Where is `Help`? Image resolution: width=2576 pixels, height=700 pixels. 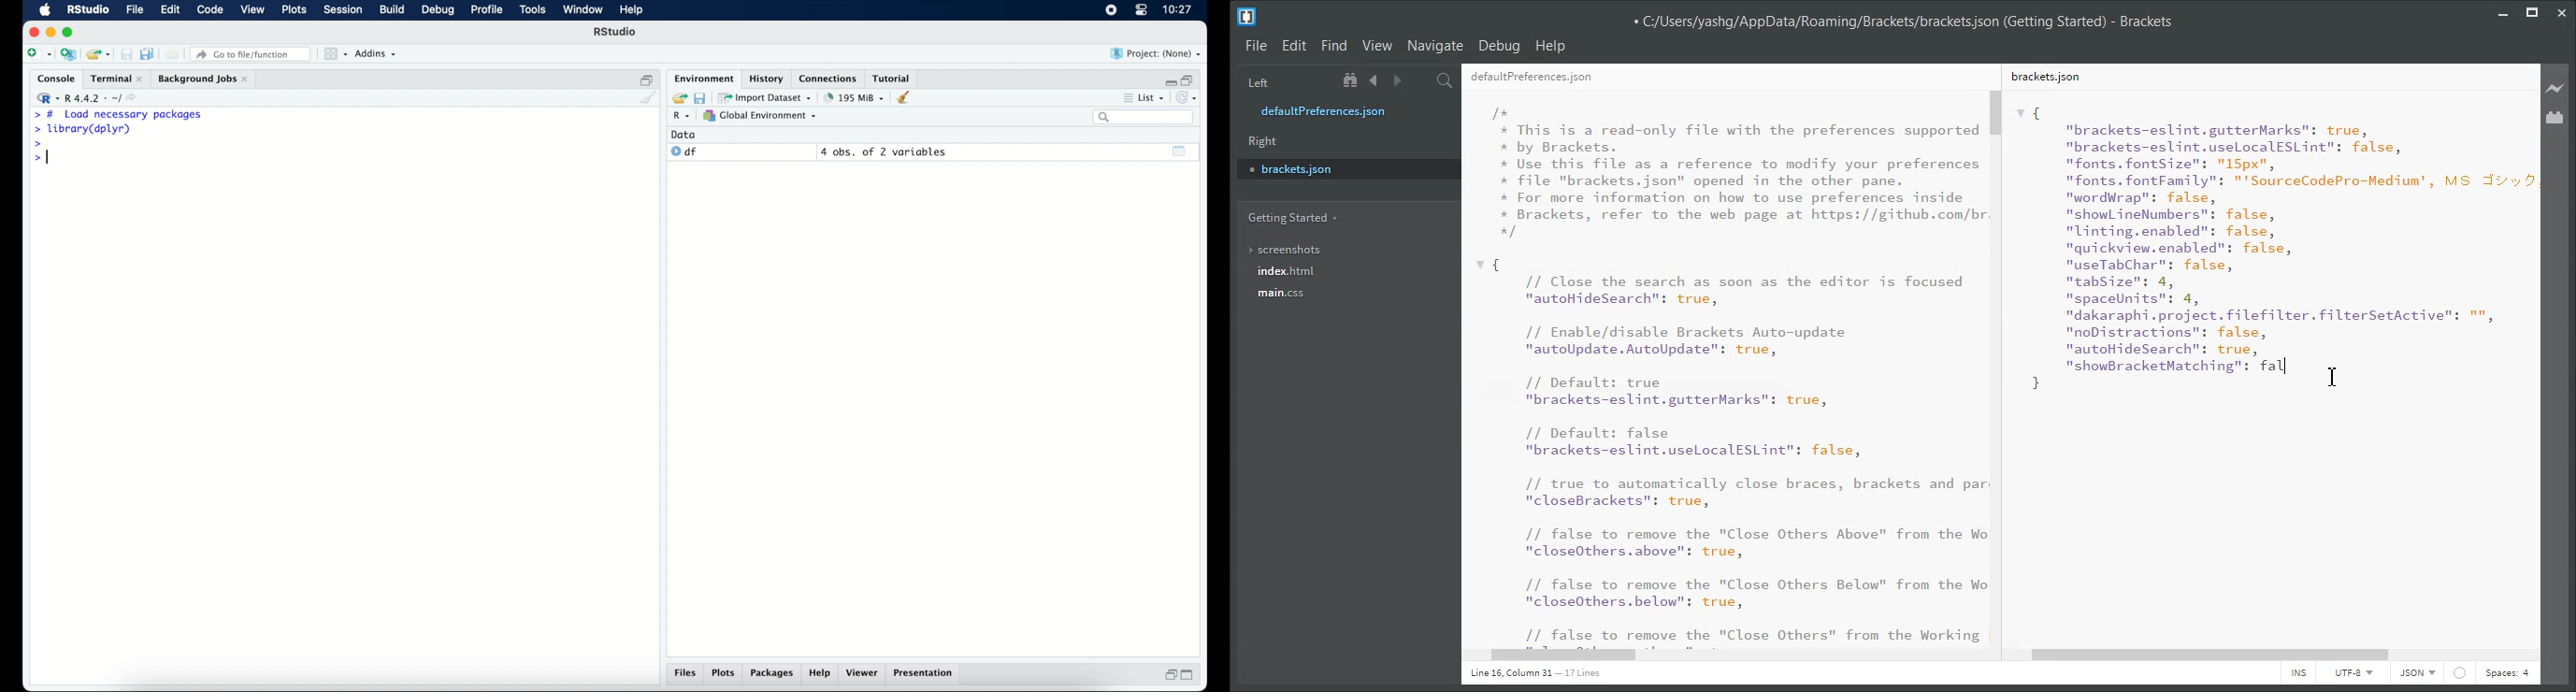
Help is located at coordinates (1552, 46).